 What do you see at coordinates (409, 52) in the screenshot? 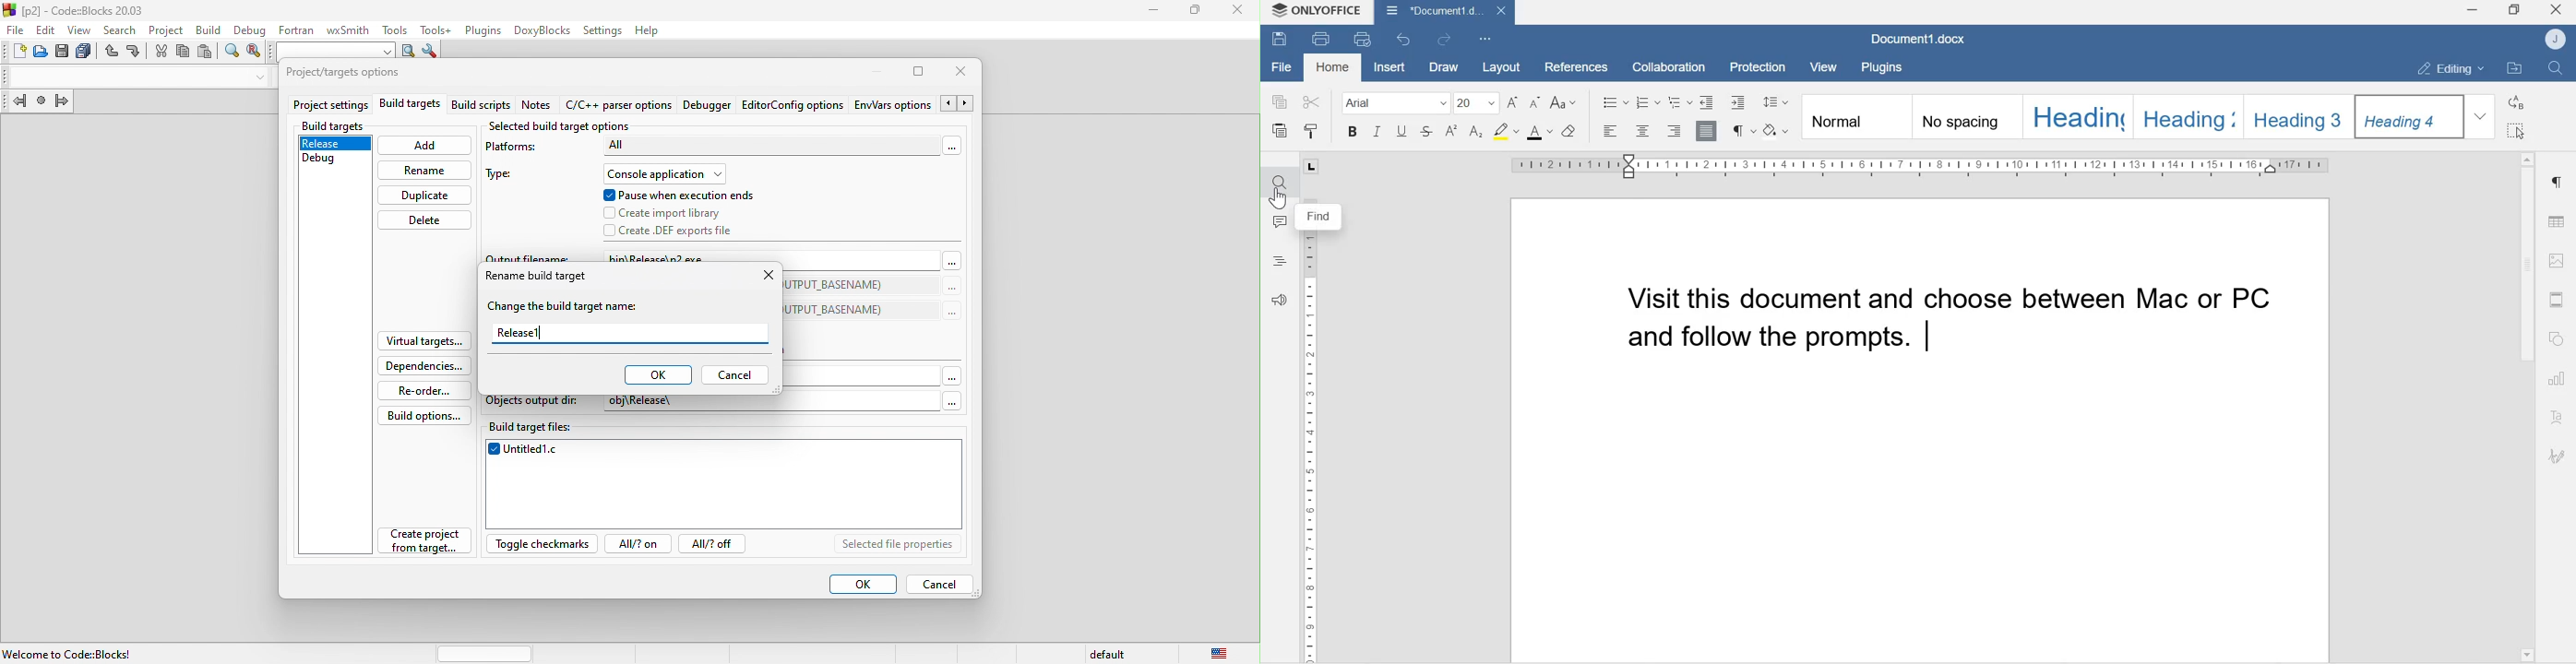
I see `run search` at bounding box center [409, 52].